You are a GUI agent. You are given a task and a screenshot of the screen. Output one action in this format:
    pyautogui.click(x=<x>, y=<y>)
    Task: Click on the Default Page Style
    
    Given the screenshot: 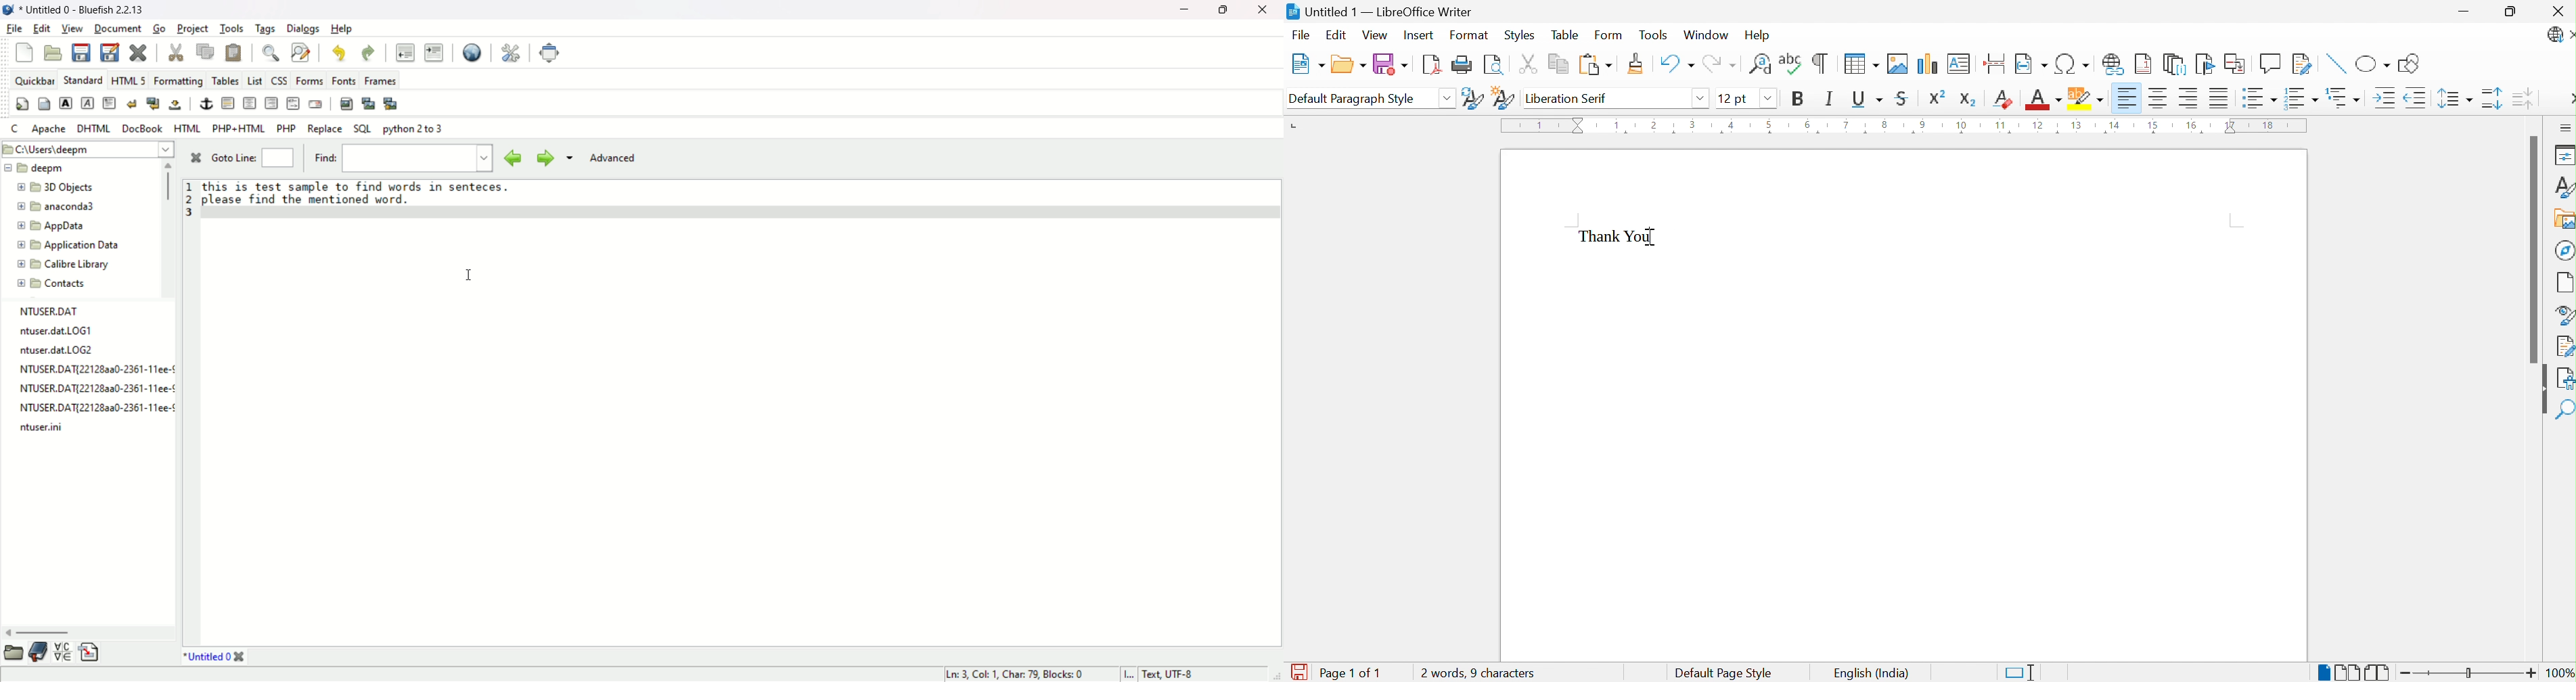 What is the action you would take?
    pyautogui.click(x=1725, y=672)
    